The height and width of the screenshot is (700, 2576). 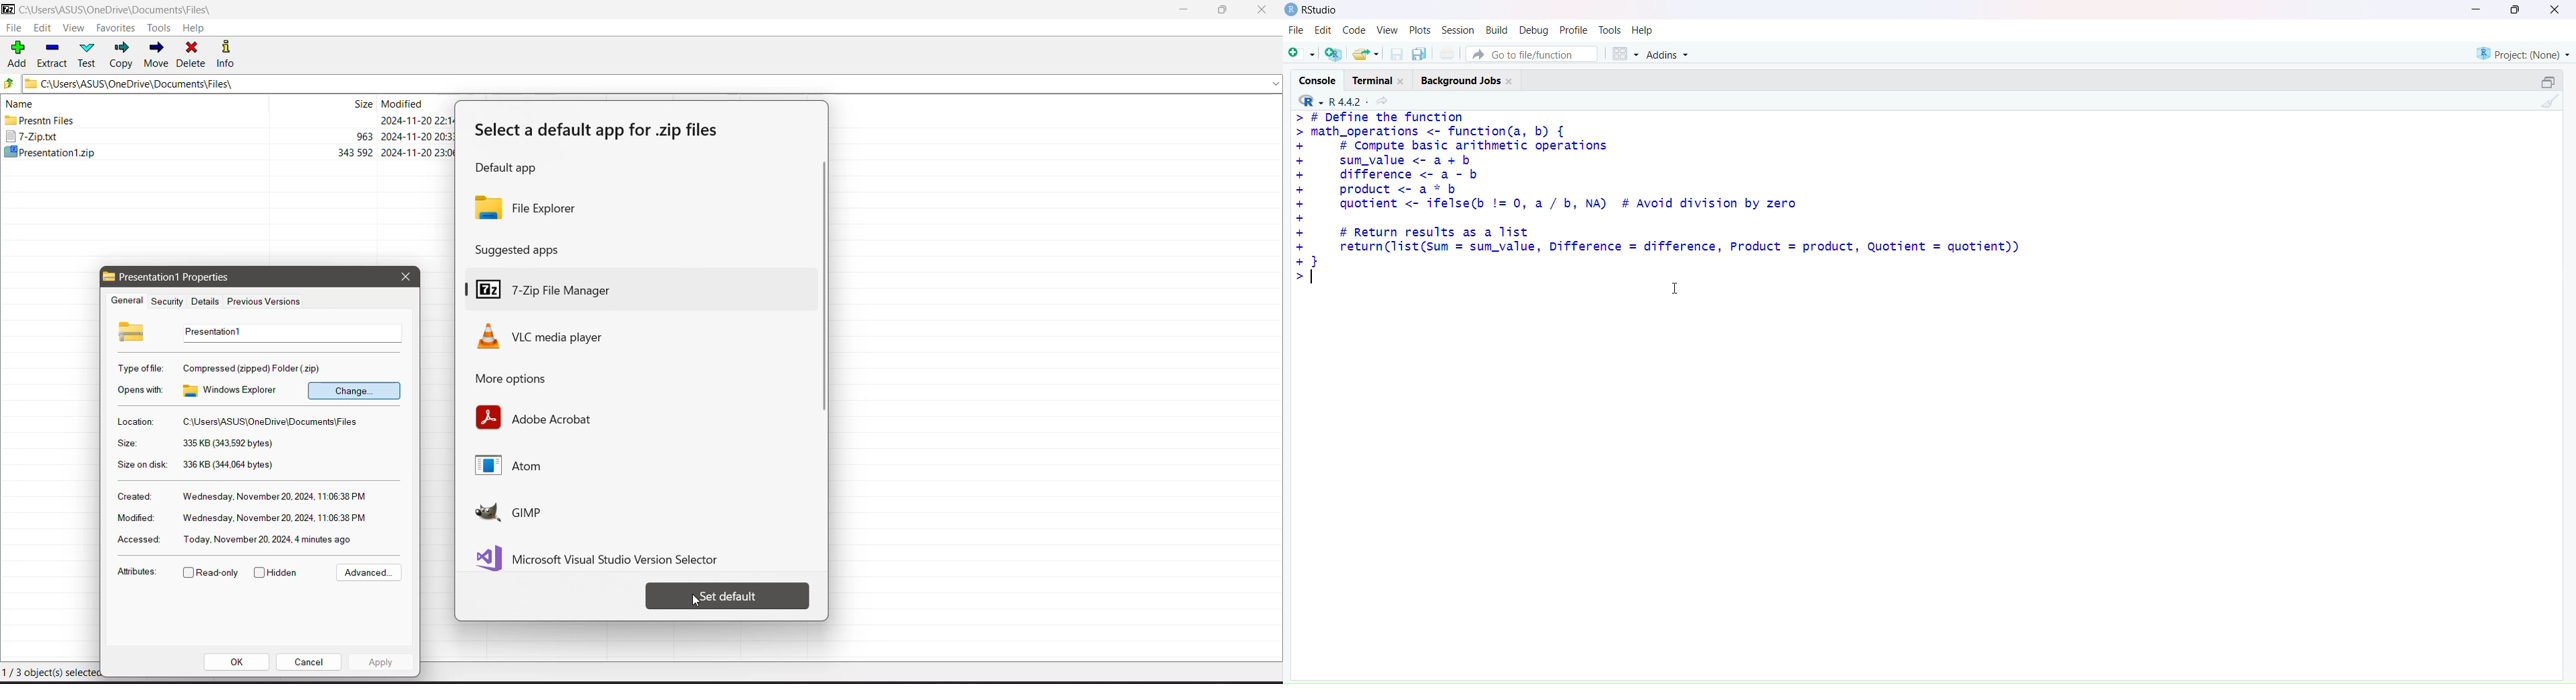 I want to click on Suggested apps, so click(x=522, y=249).